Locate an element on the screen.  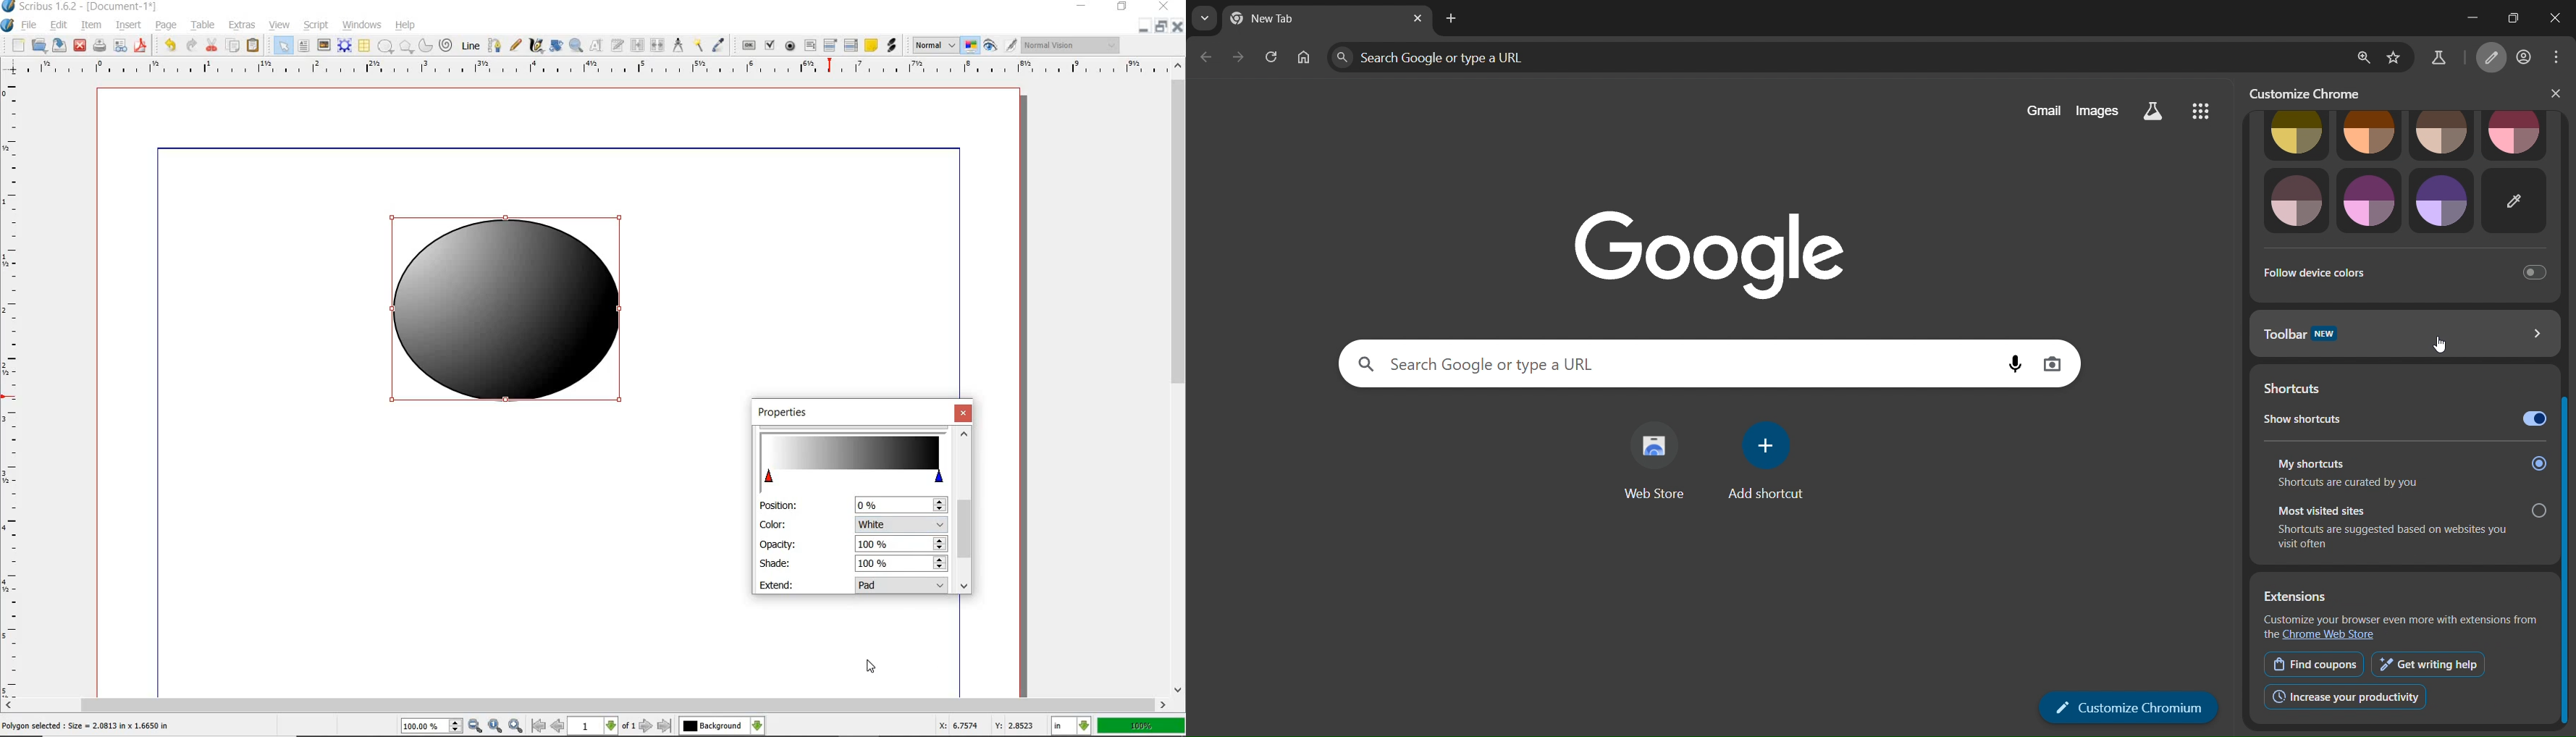
get writing help is located at coordinates (2431, 665).